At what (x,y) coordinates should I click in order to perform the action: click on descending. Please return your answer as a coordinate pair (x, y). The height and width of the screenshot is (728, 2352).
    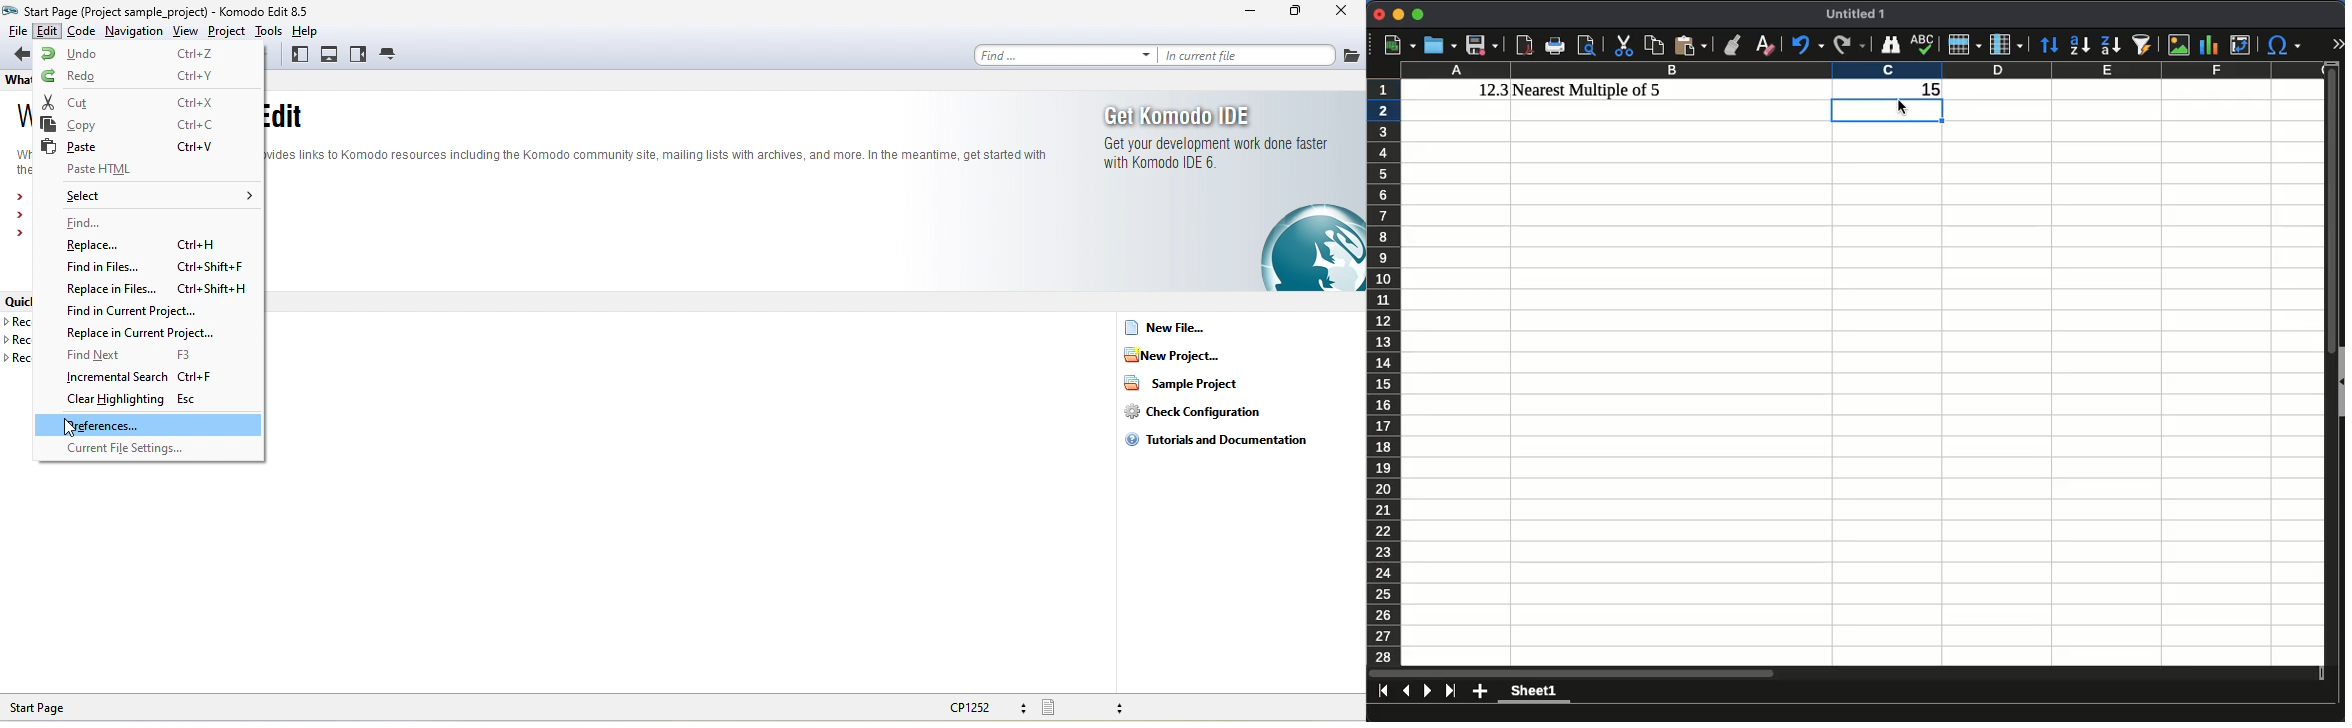
    Looking at the image, I should click on (2111, 46).